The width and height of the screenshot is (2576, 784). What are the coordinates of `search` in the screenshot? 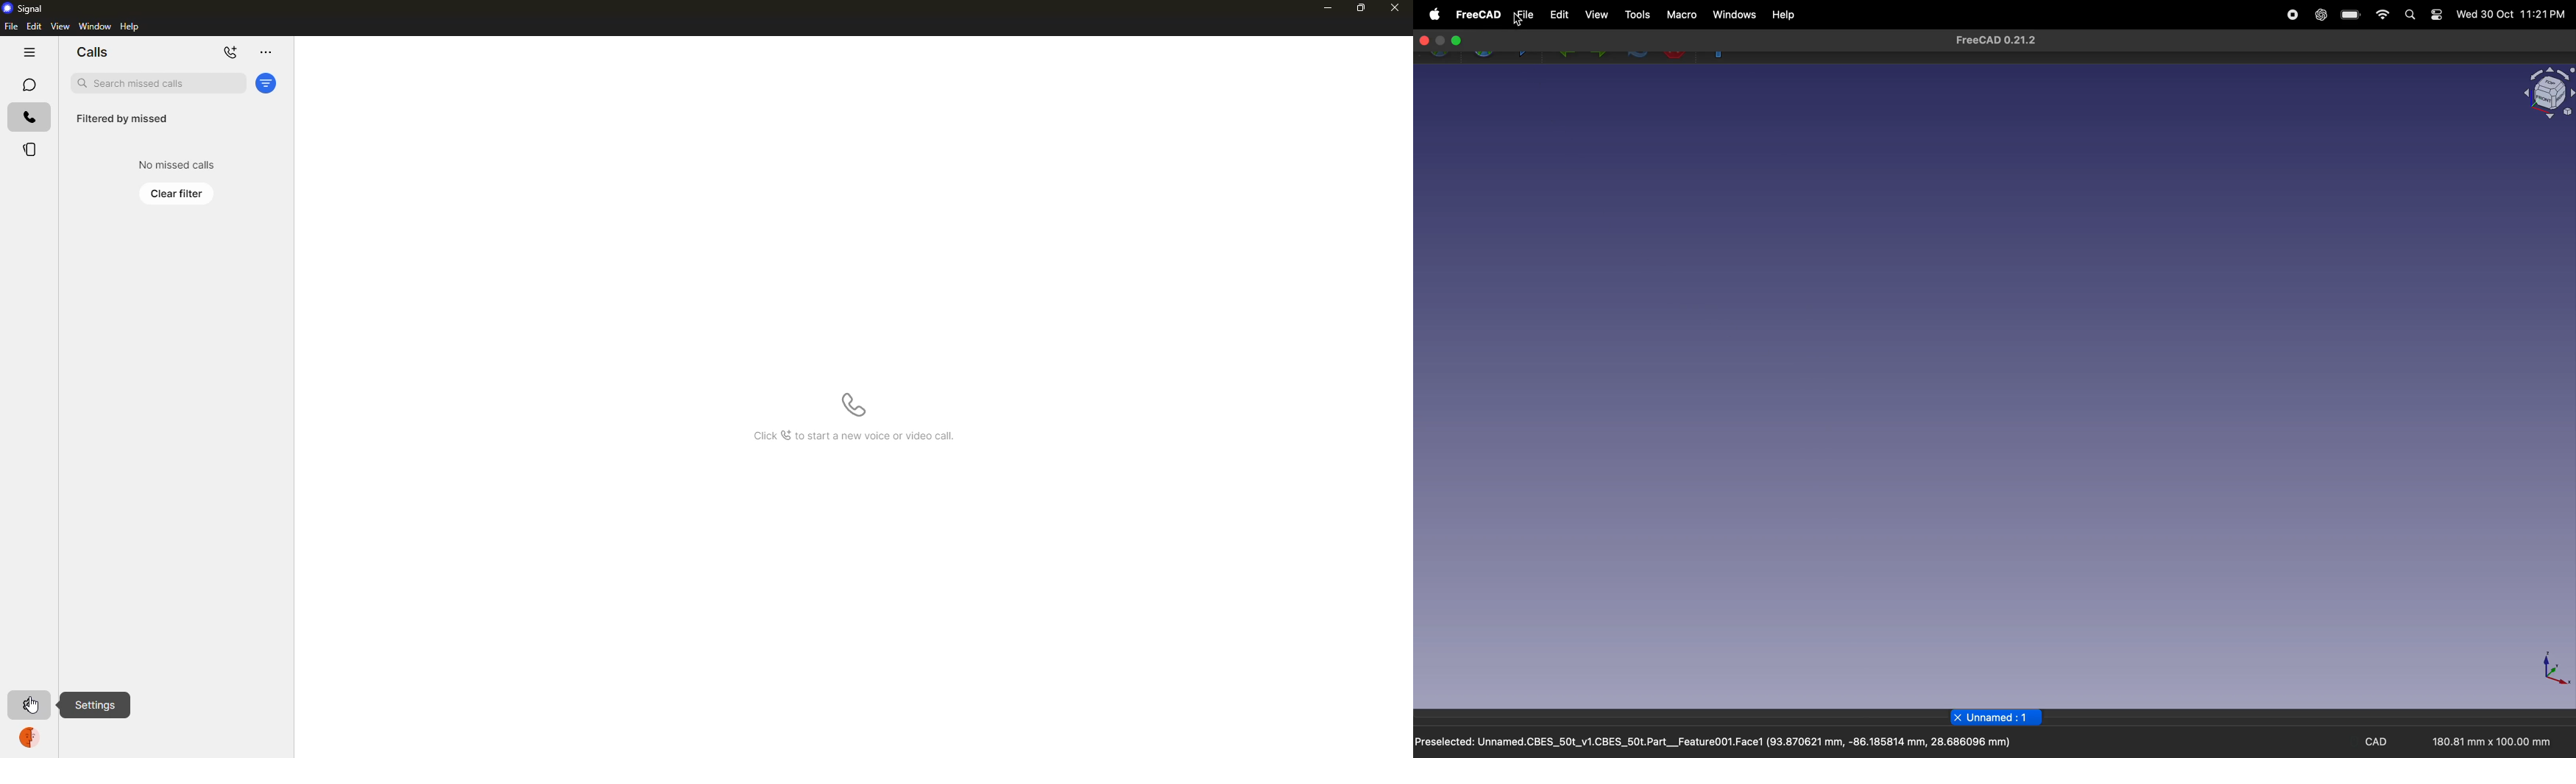 It's located at (158, 82).